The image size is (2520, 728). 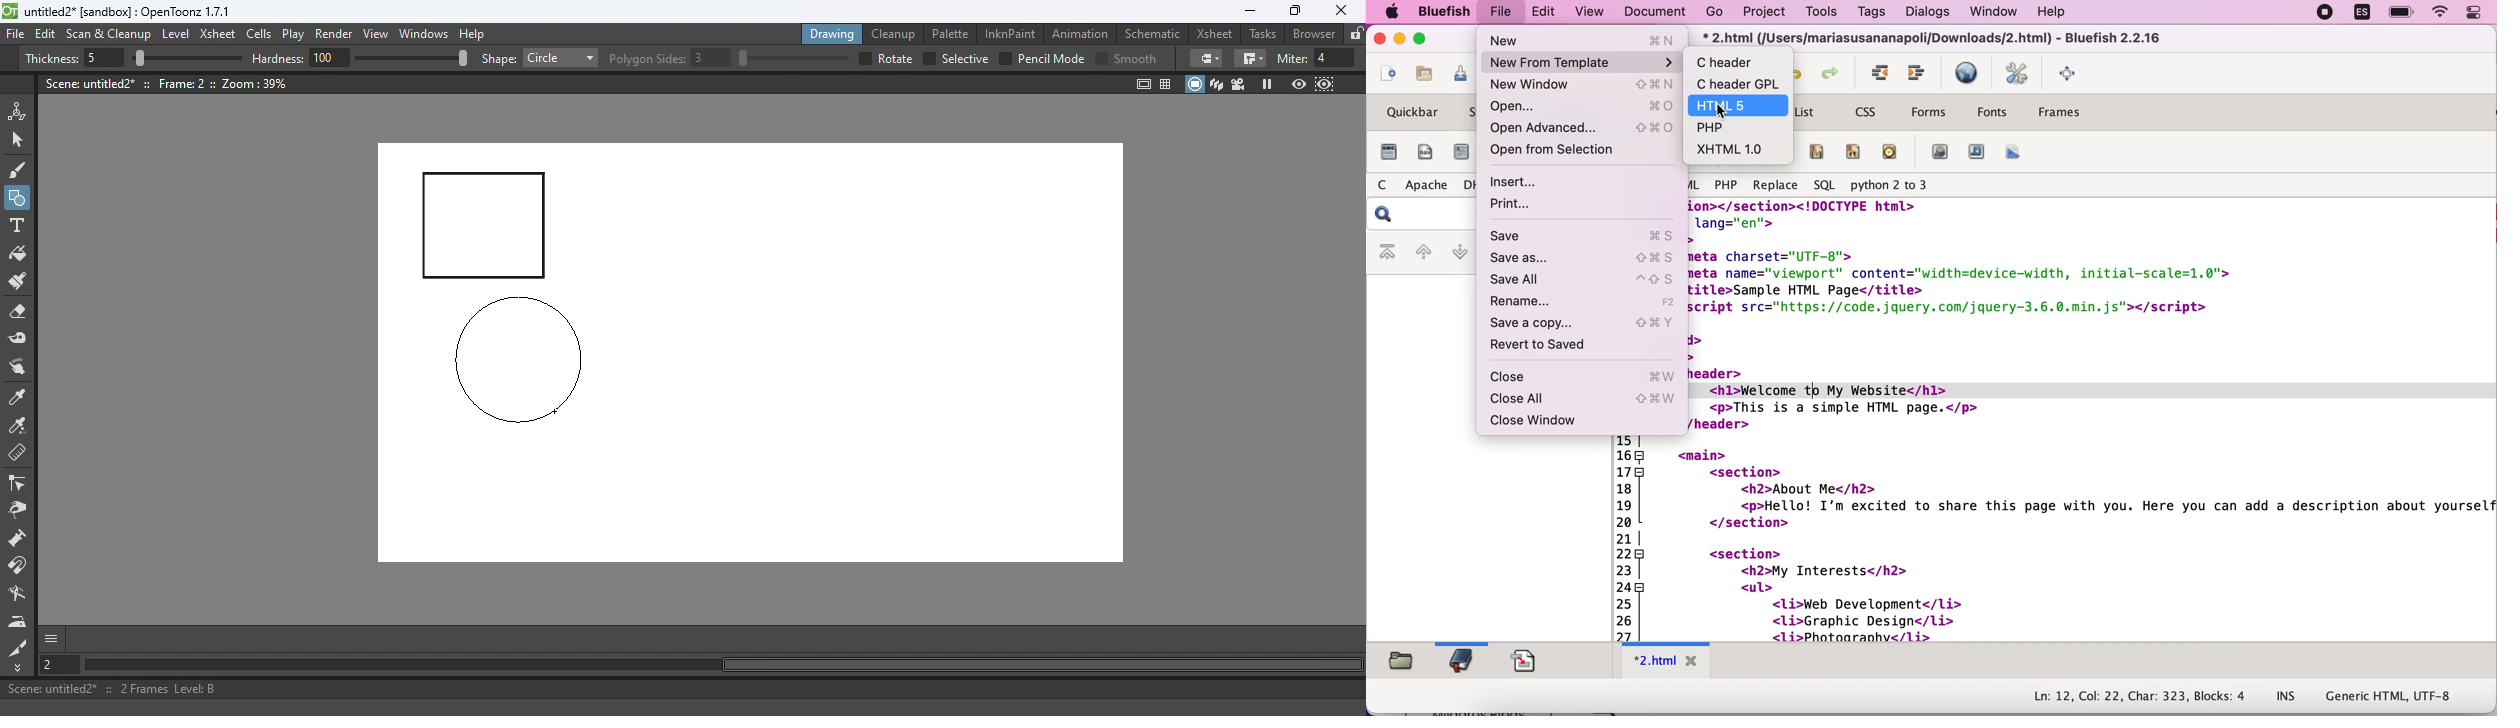 What do you see at coordinates (18, 647) in the screenshot?
I see `Cutter tool` at bounding box center [18, 647].